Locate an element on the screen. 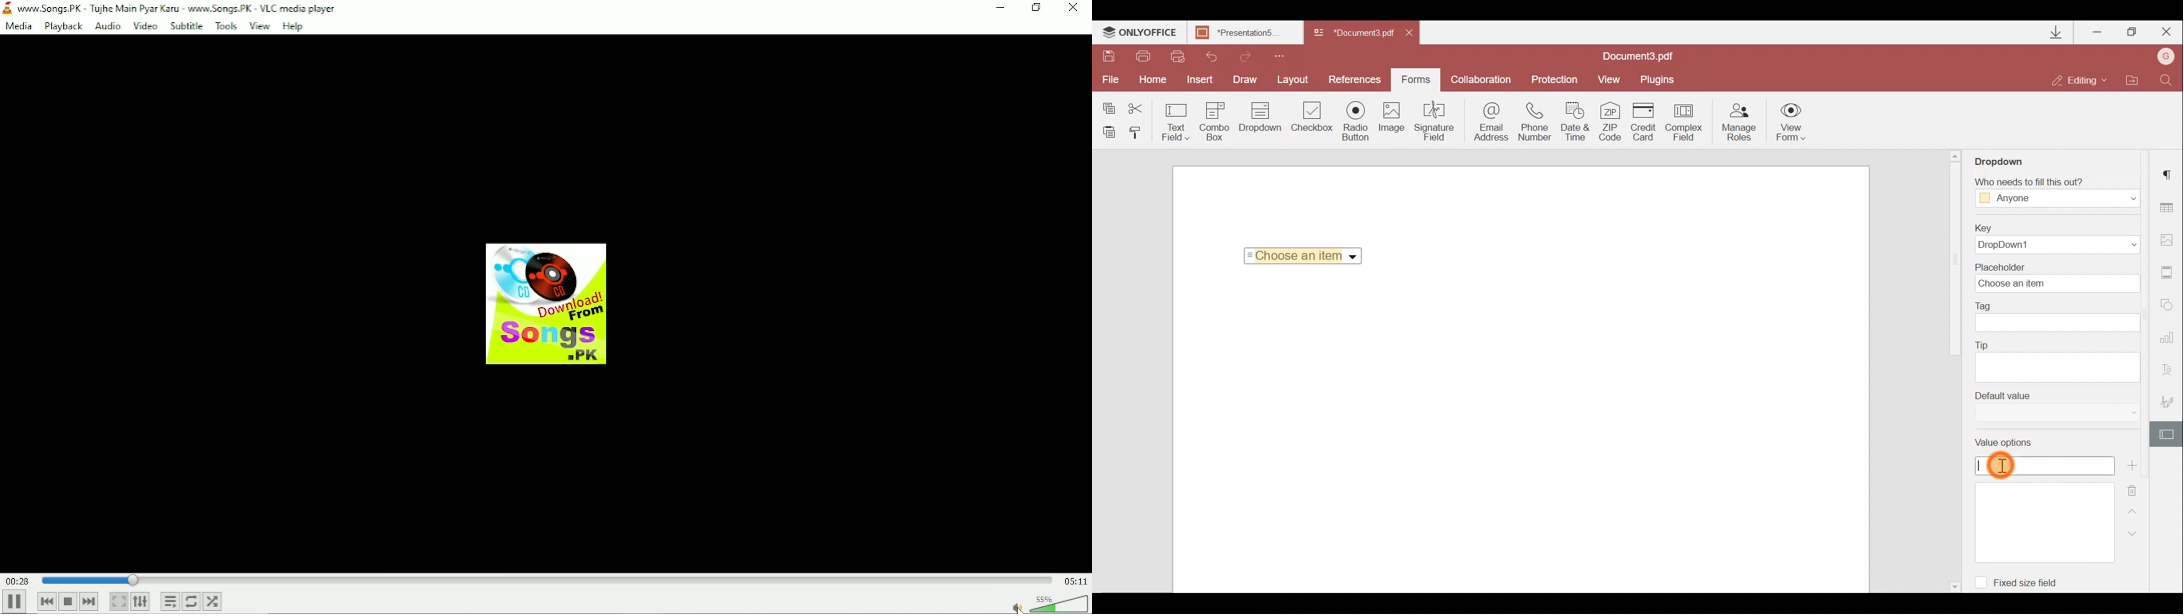 This screenshot has height=616, width=2184. Tip is located at coordinates (2057, 360).